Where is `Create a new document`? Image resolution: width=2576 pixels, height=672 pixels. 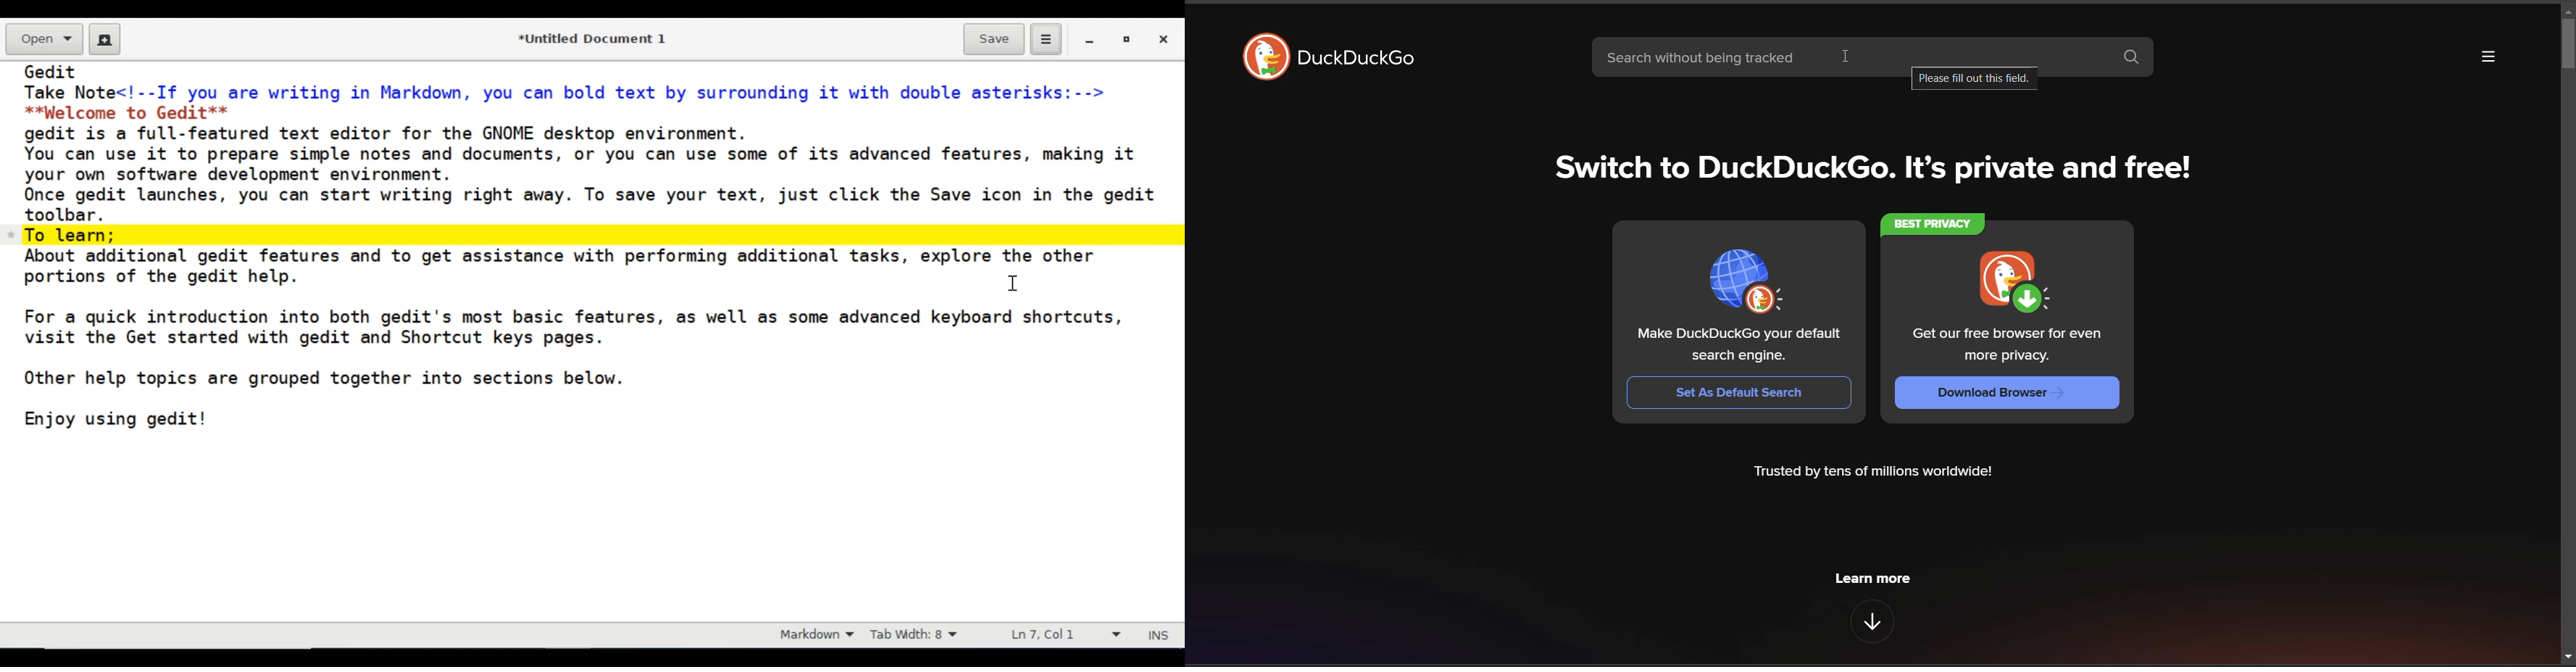 Create a new document is located at coordinates (106, 40).